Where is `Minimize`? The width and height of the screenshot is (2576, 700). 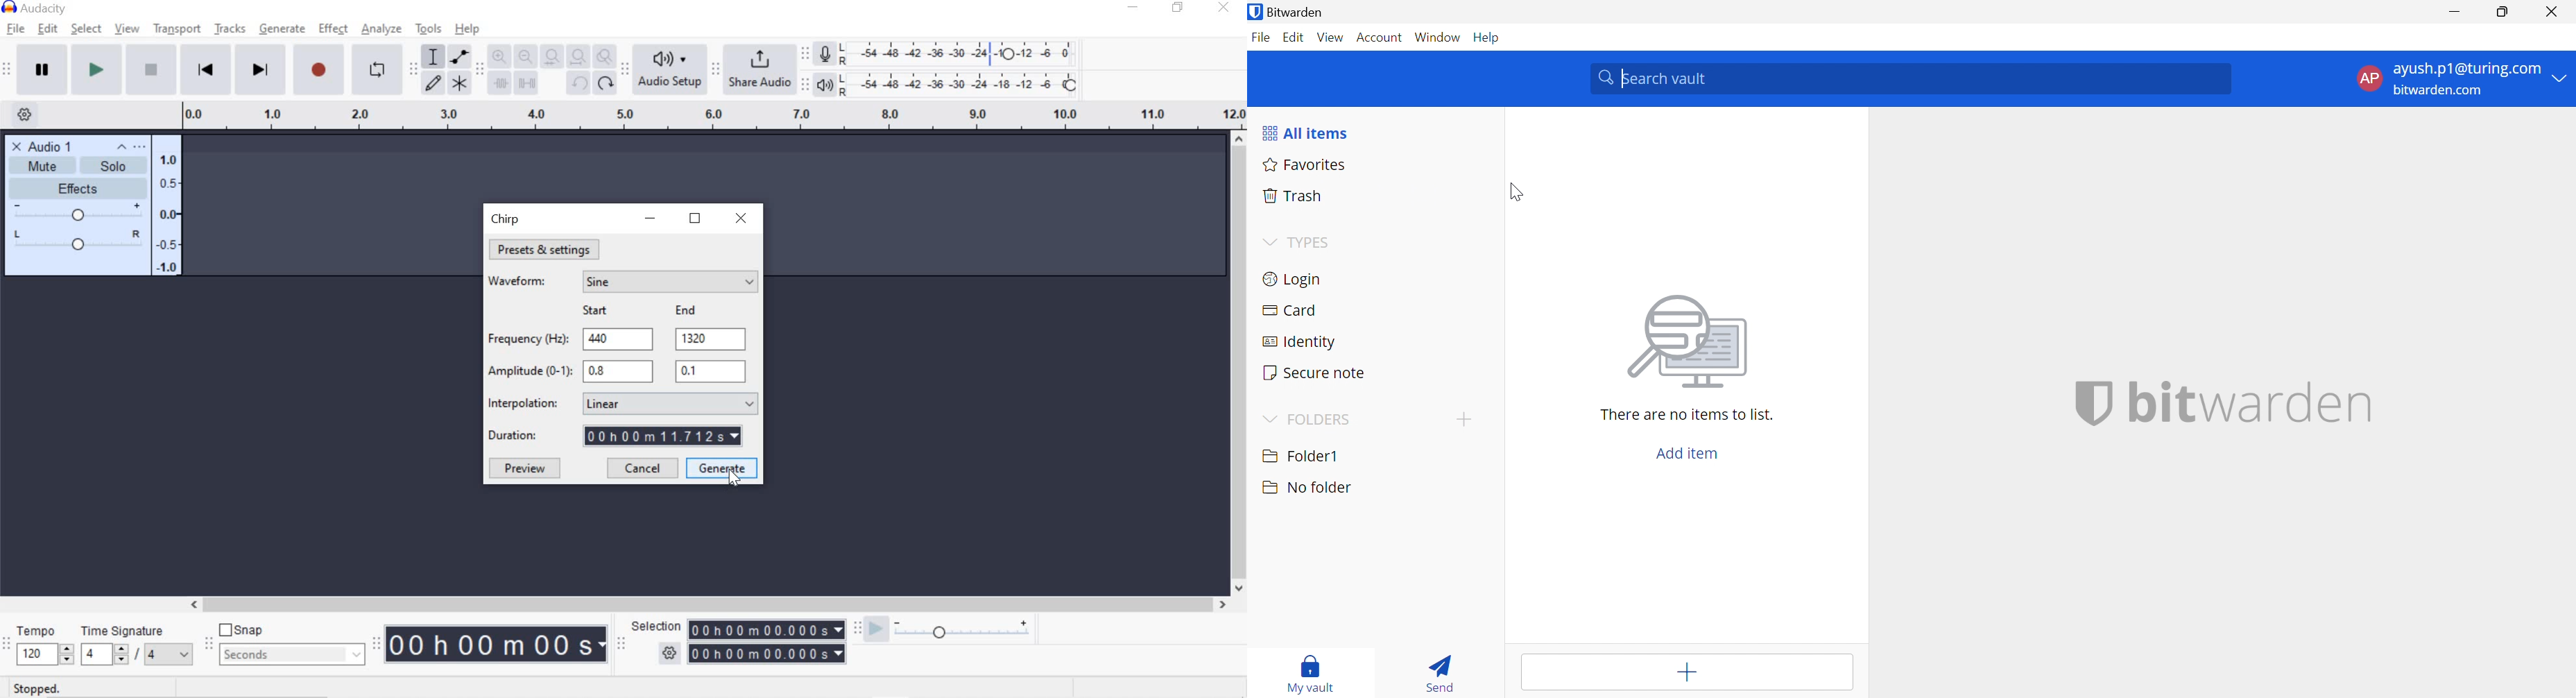 Minimize is located at coordinates (2453, 10).